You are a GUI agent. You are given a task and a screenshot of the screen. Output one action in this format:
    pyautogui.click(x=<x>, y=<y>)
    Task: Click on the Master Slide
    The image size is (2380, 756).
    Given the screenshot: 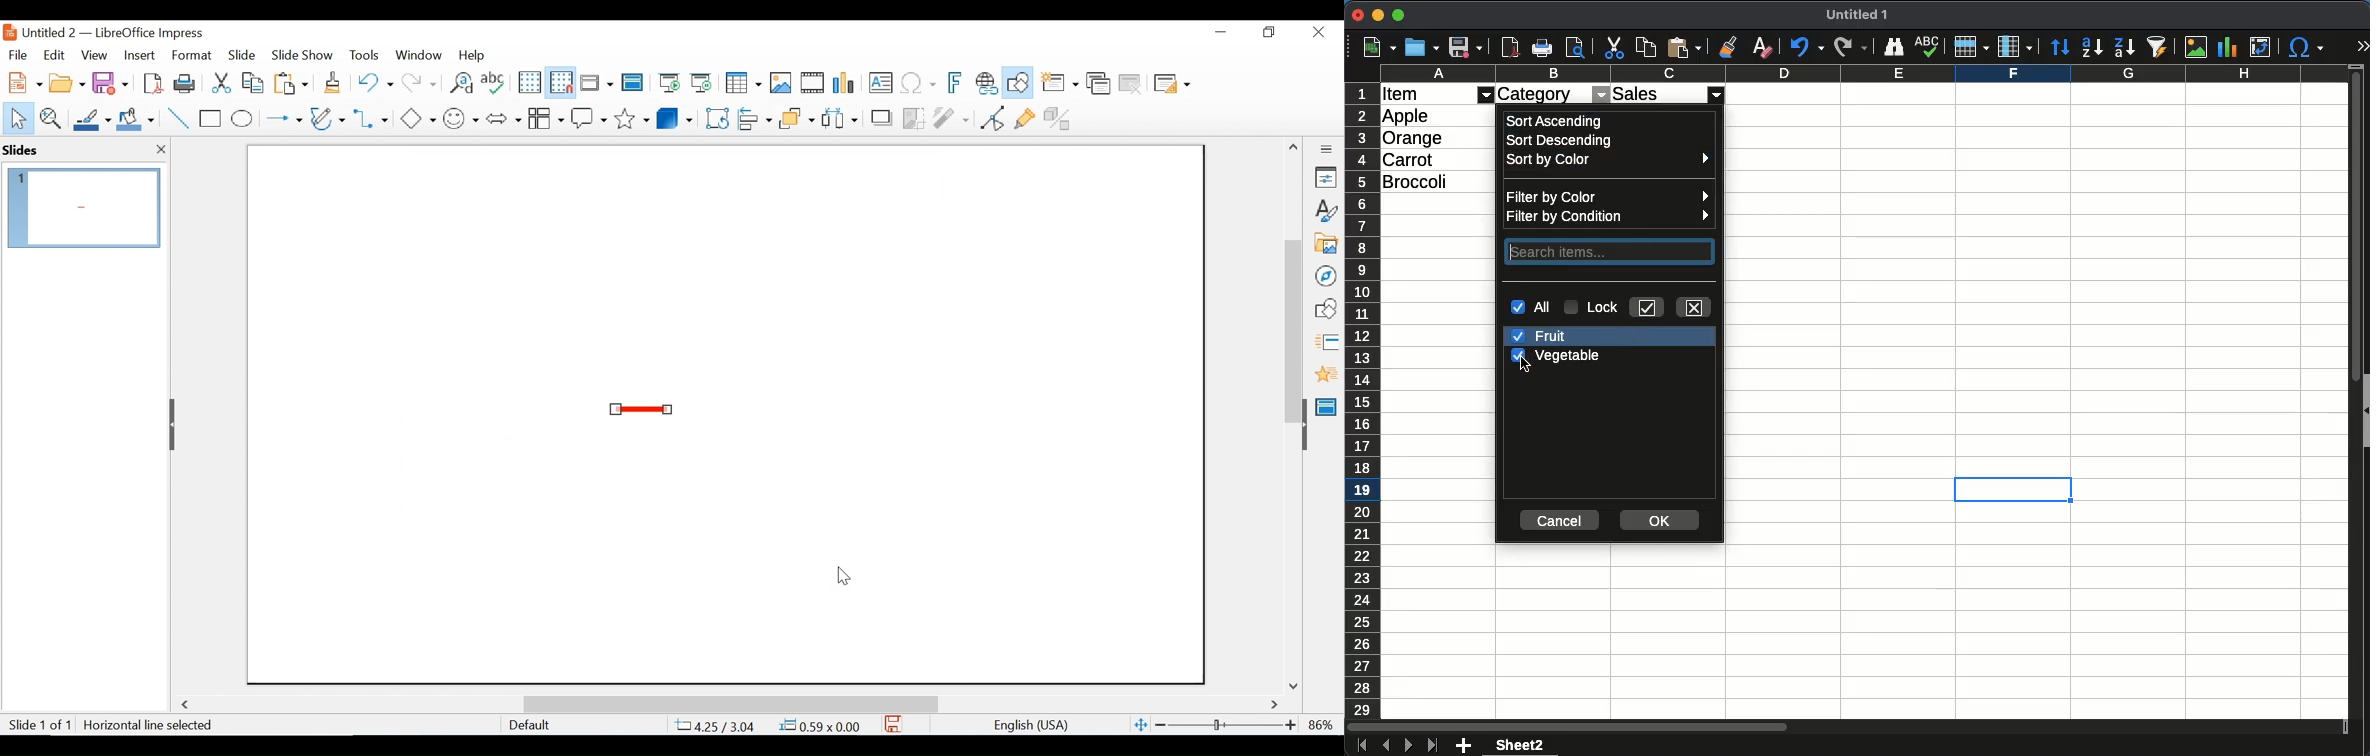 What is the action you would take?
    pyautogui.click(x=1329, y=405)
    